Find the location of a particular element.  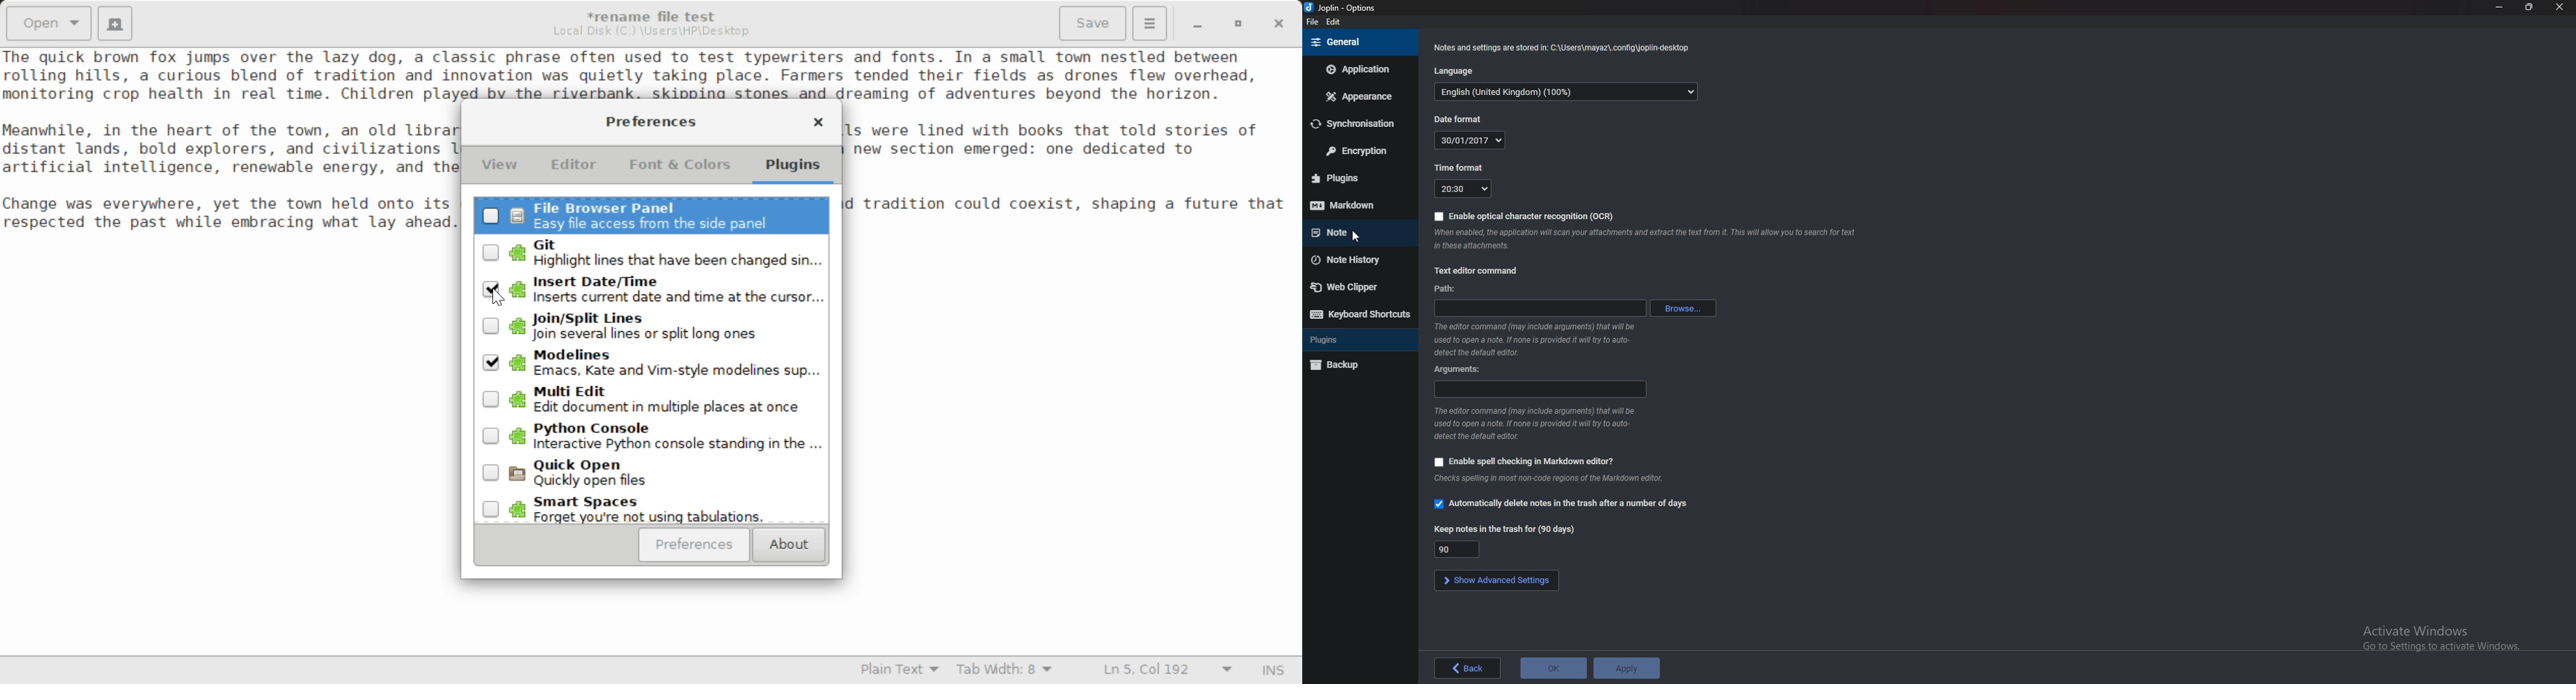

Keep notes in the trash for is located at coordinates (1508, 528).